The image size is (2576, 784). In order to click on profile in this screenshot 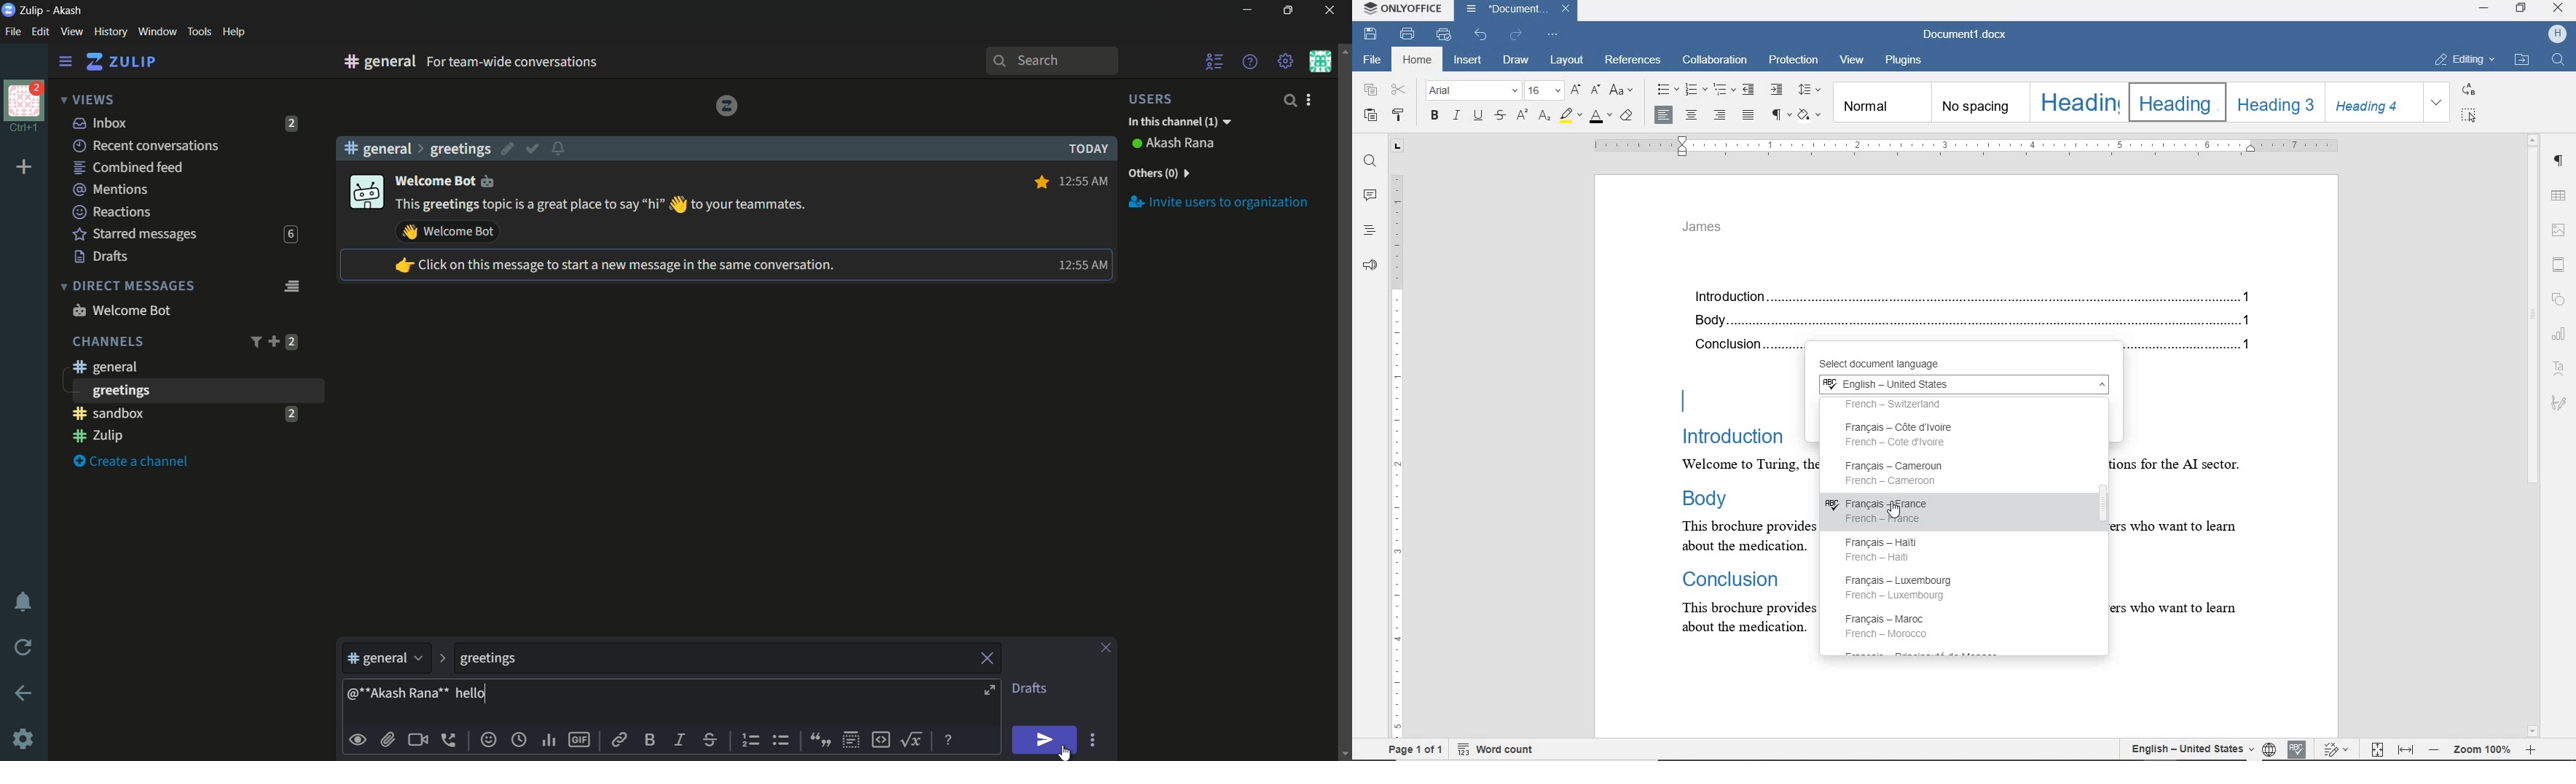, I will do `click(24, 99)`.